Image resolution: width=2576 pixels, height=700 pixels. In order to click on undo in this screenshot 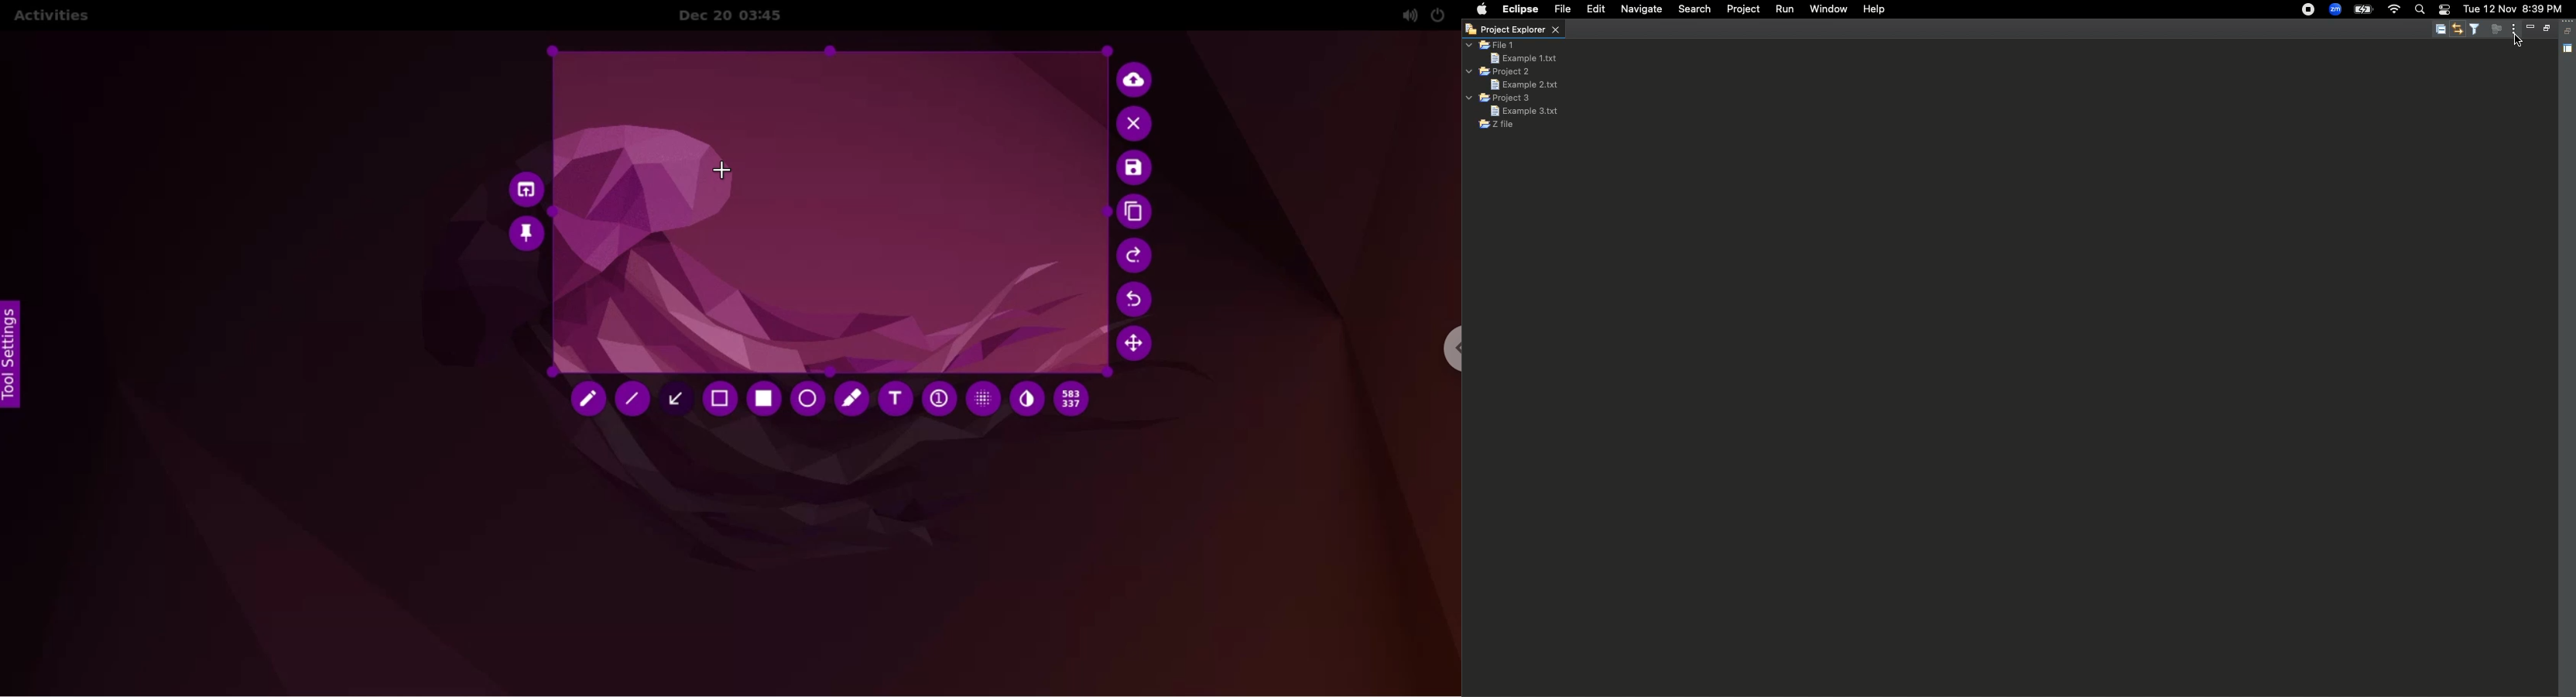, I will do `click(1138, 300)`.